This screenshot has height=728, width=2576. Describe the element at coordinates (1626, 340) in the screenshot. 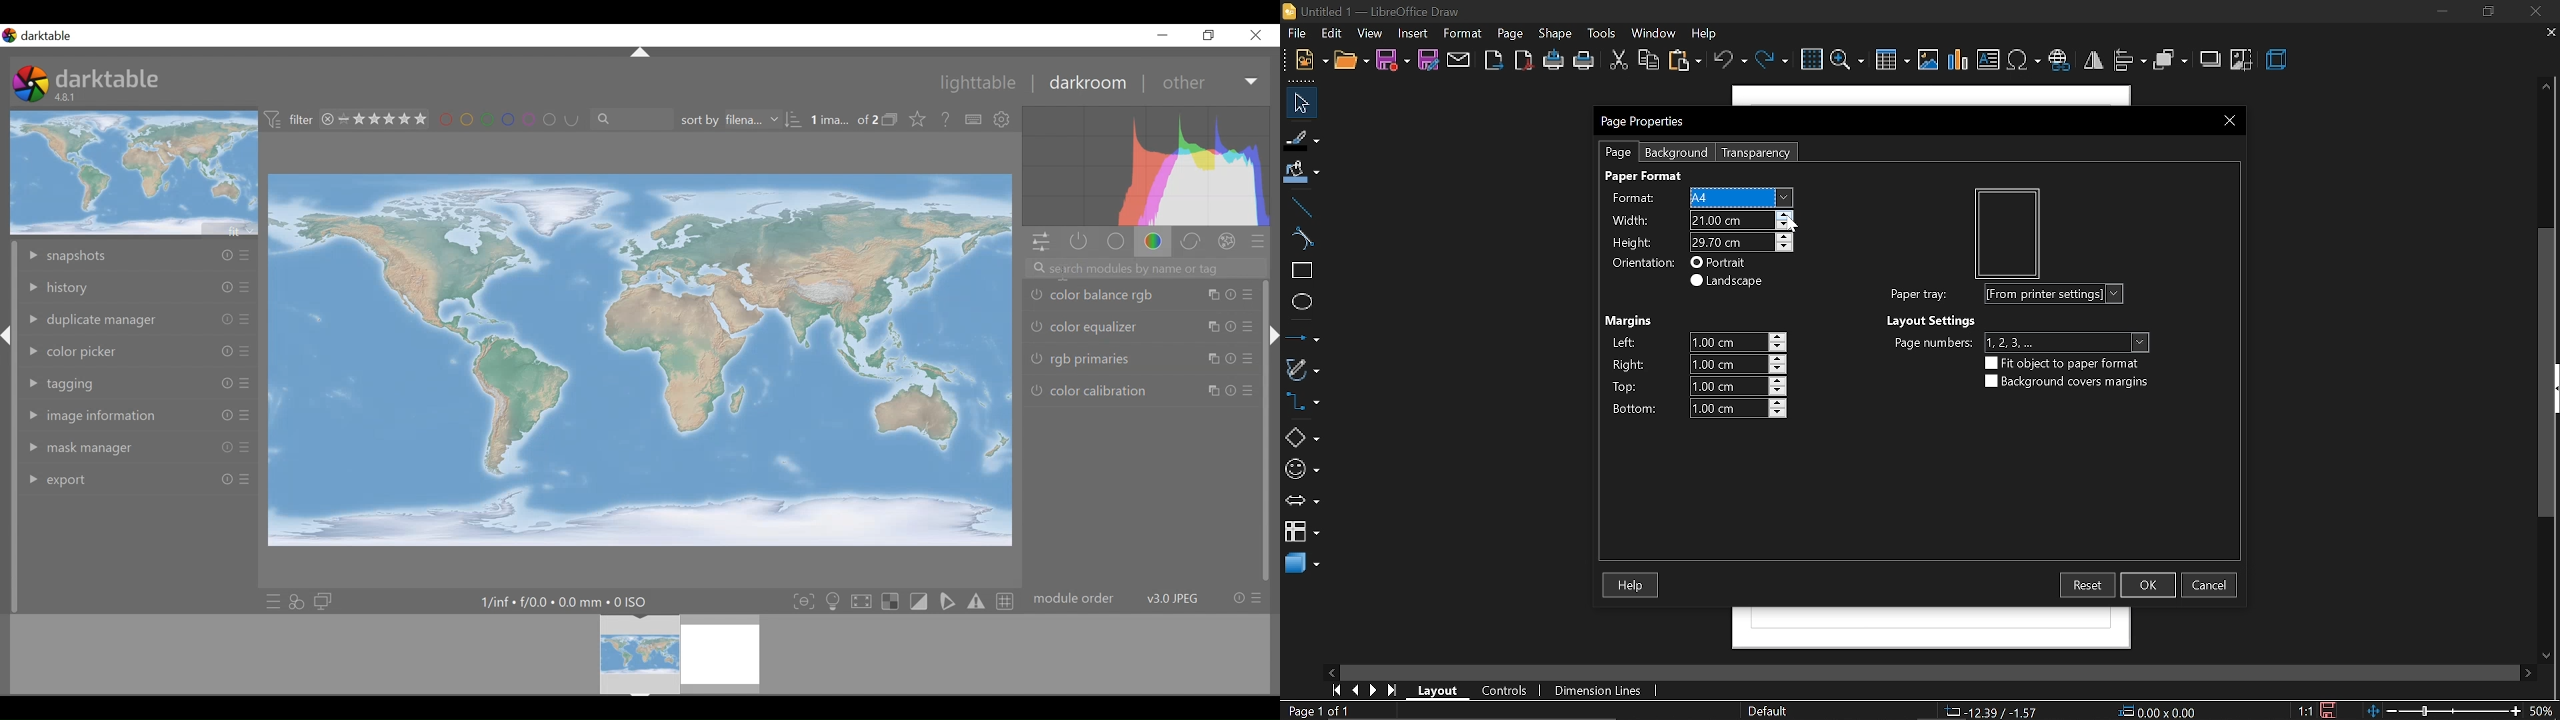

I see `left margin` at that location.